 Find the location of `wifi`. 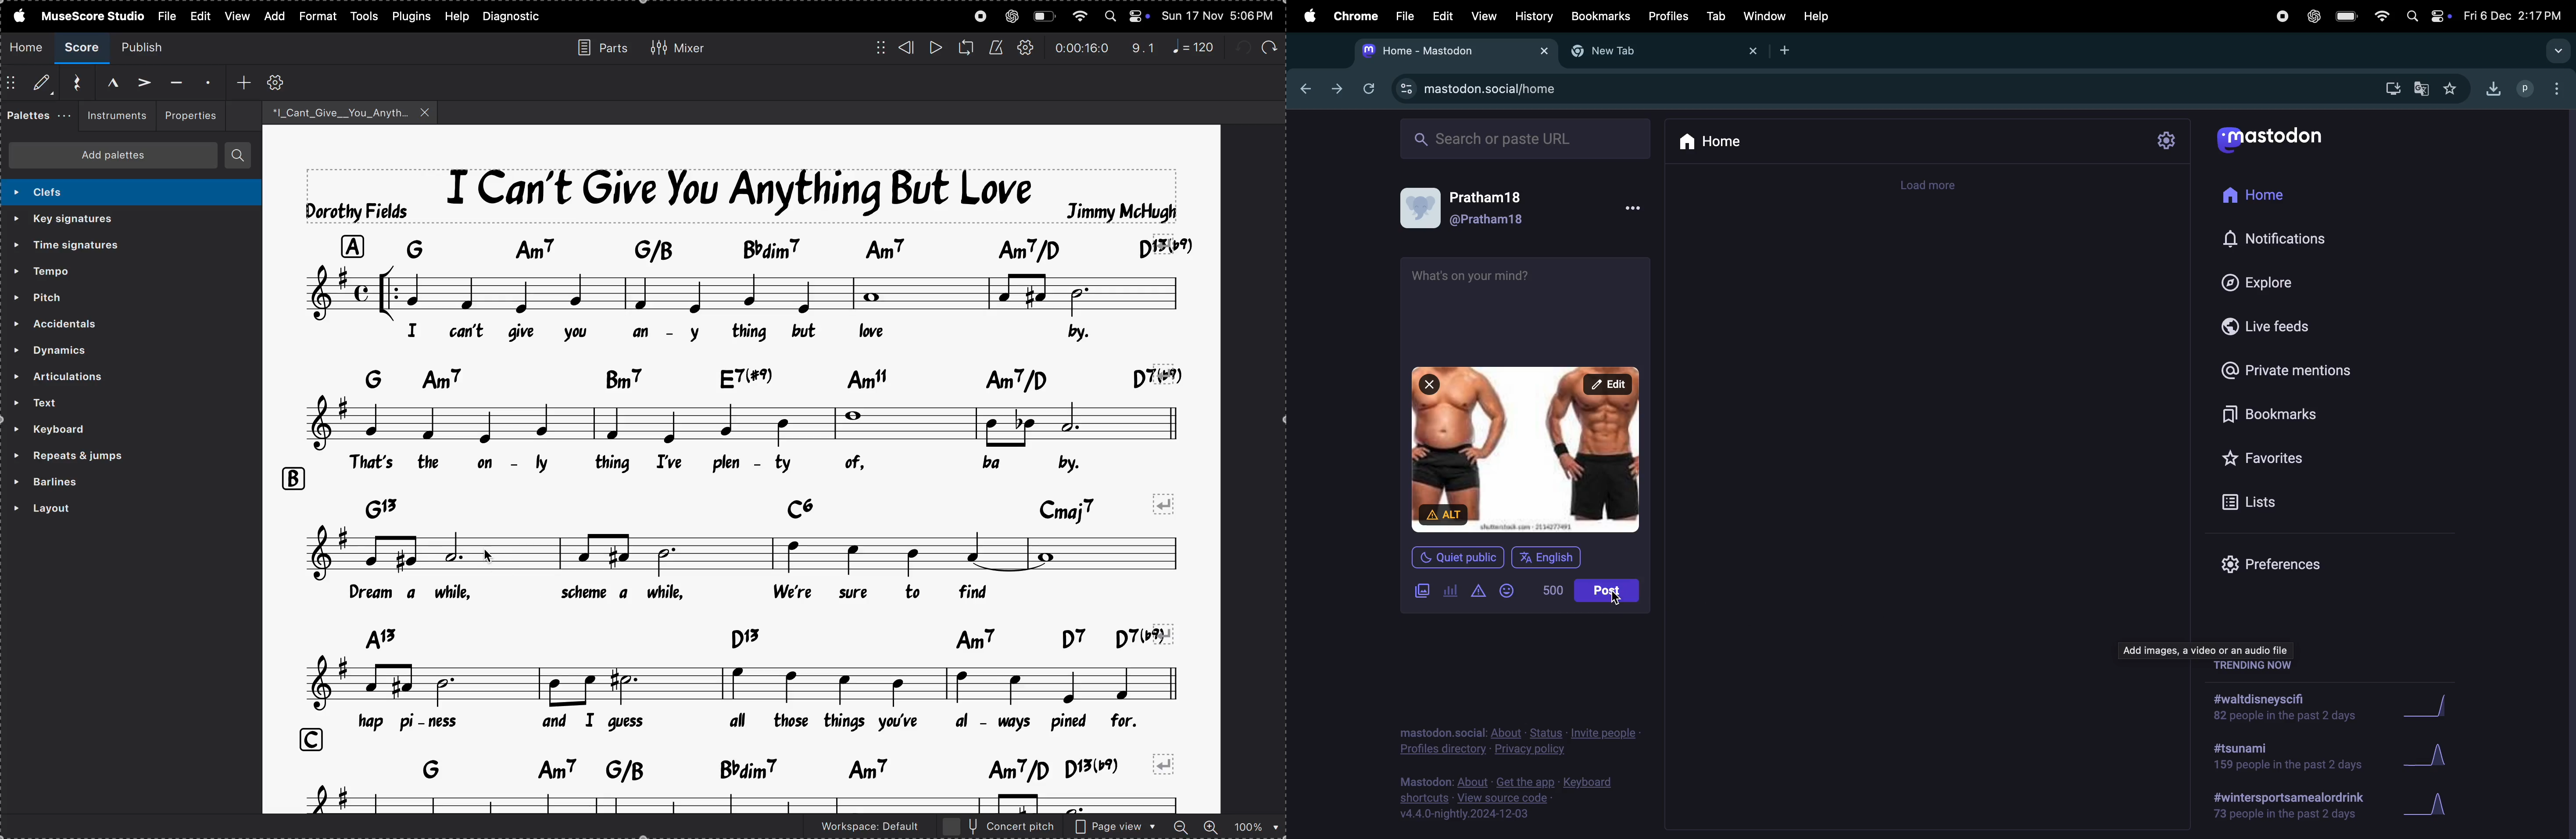

wifi is located at coordinates (1078, 17).